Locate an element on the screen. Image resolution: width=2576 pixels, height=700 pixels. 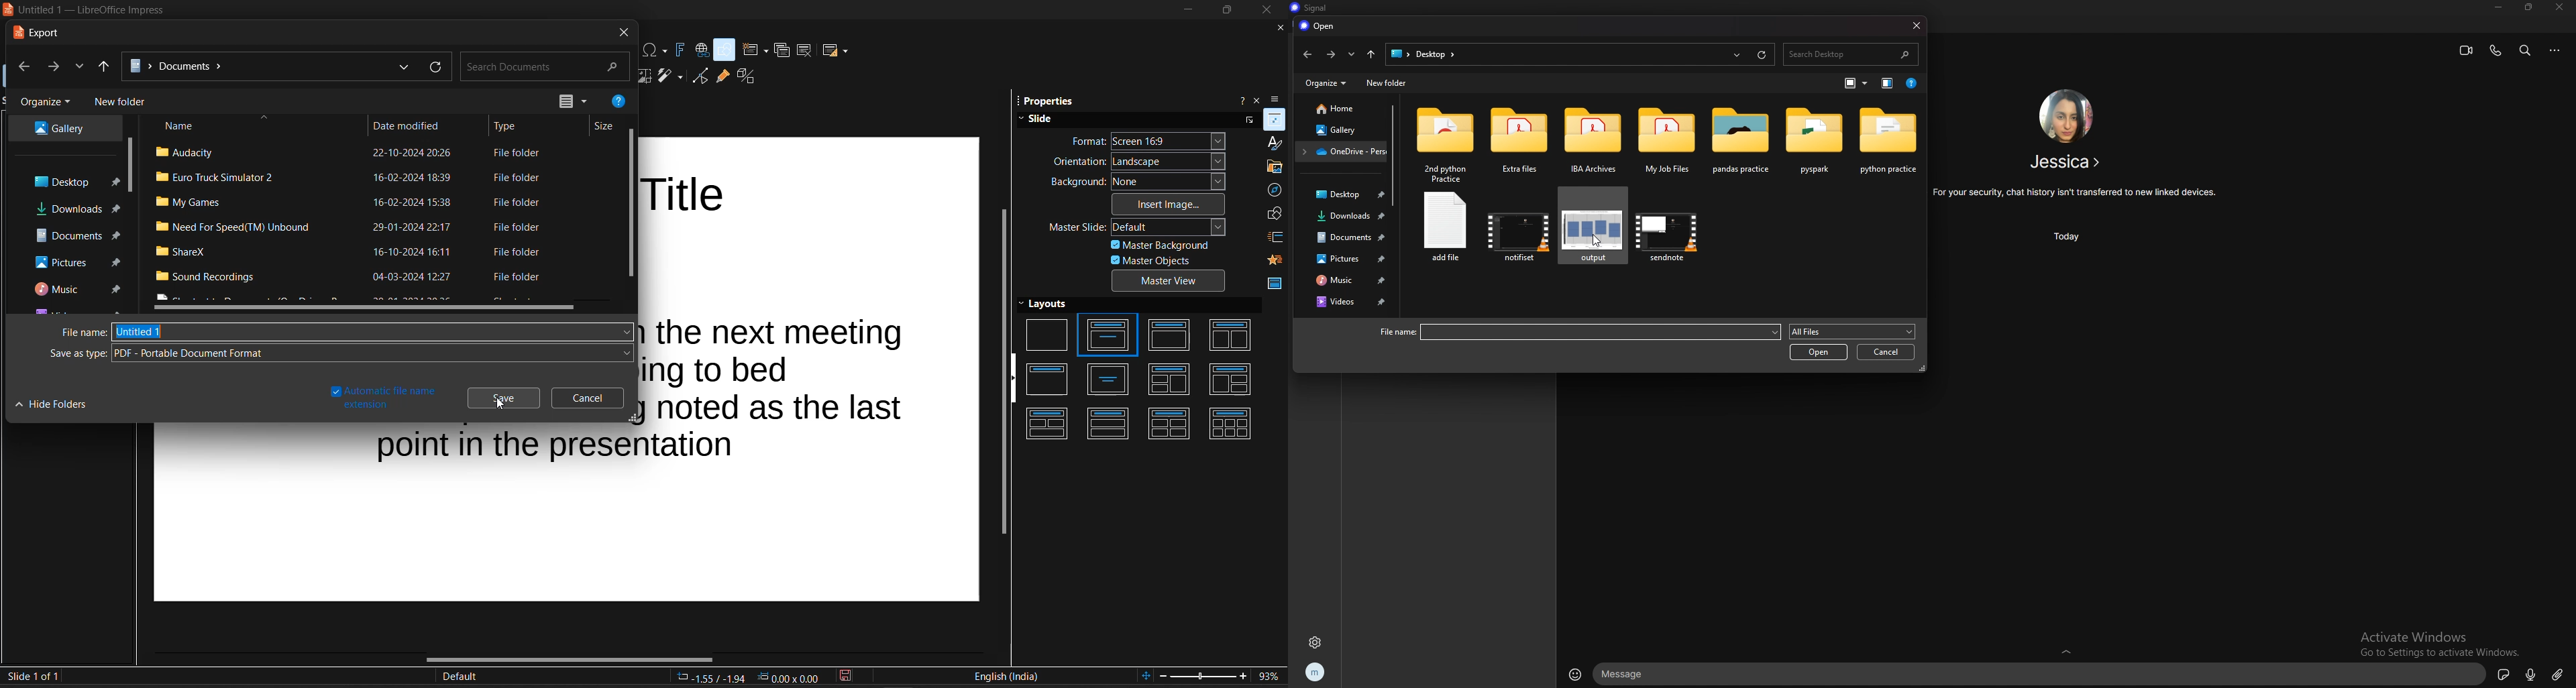
recents is located at coordinates (1737, 55).